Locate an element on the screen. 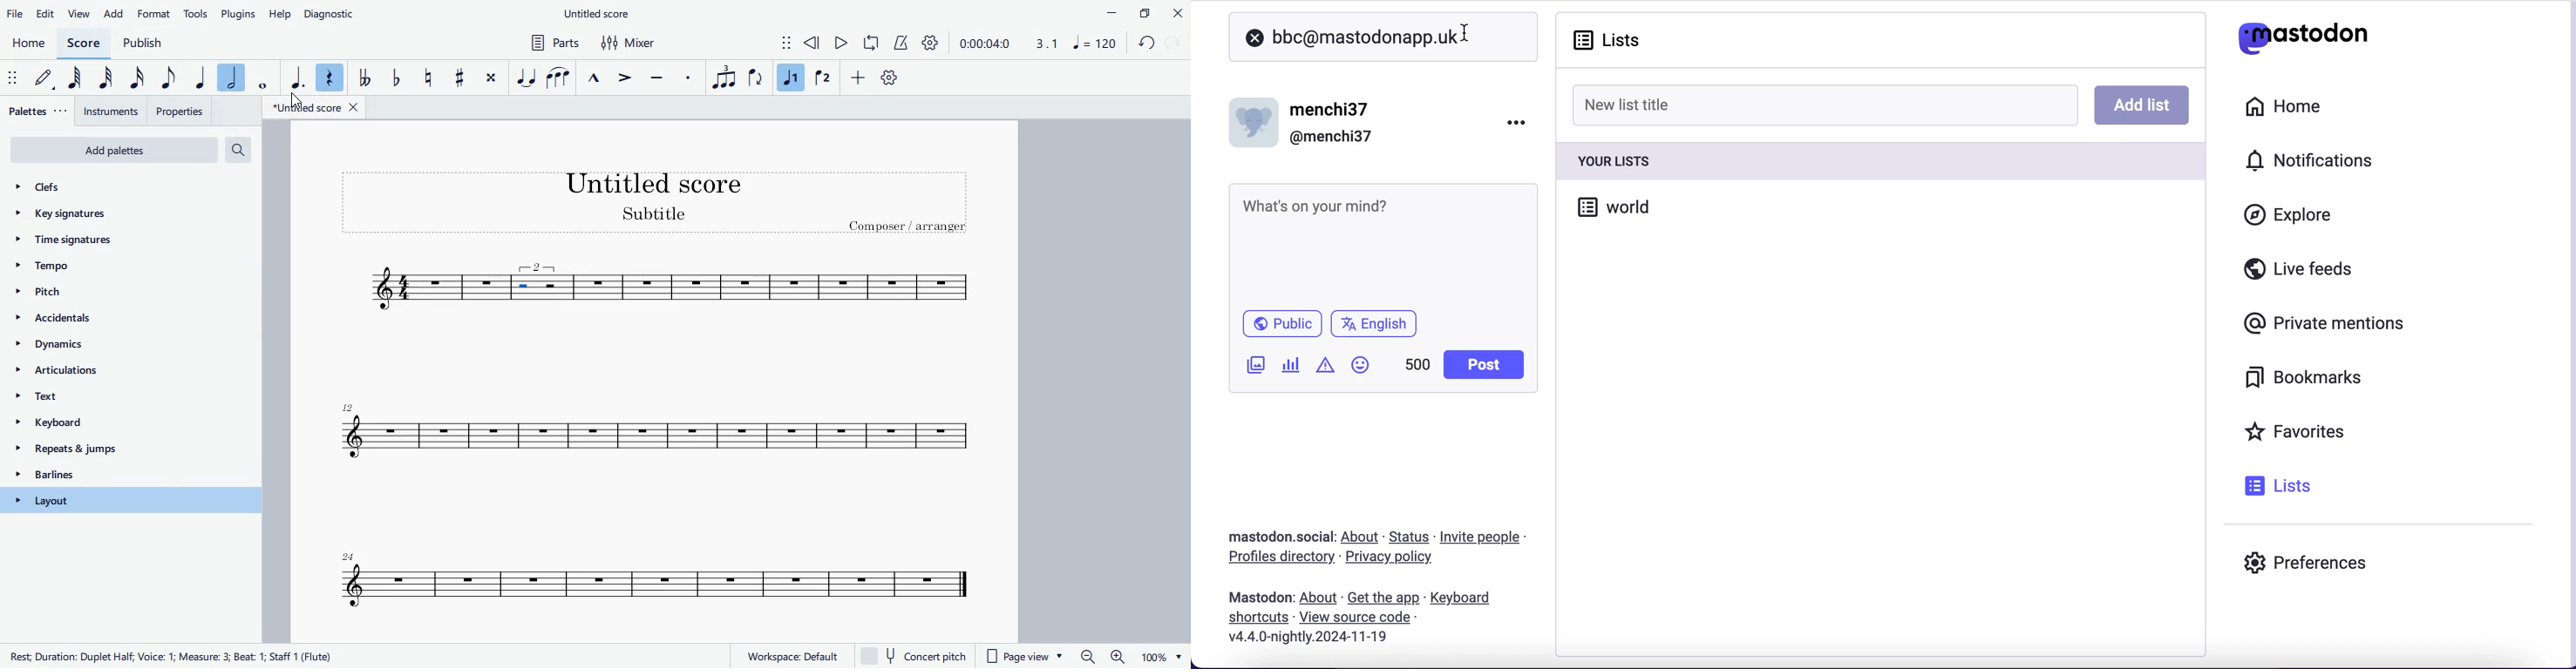  instruments is located at coordinates (113, 112).